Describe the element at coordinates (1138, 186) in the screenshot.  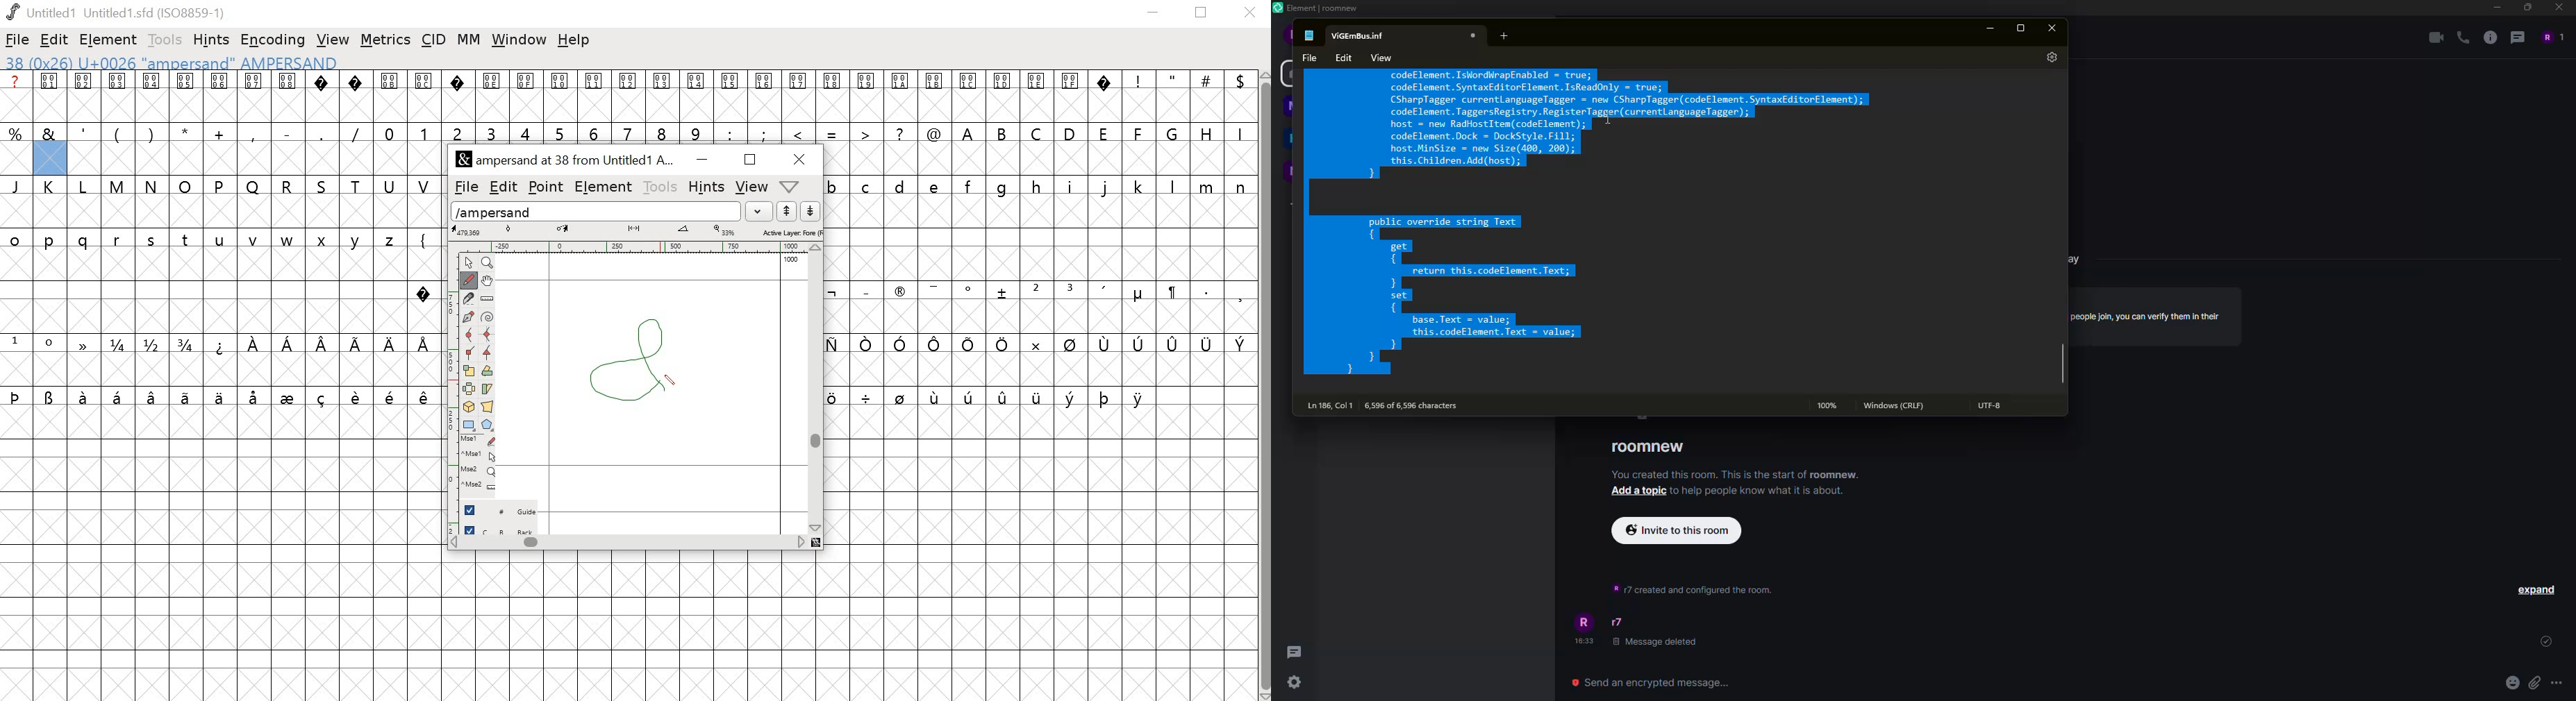
I see `k` at that location.